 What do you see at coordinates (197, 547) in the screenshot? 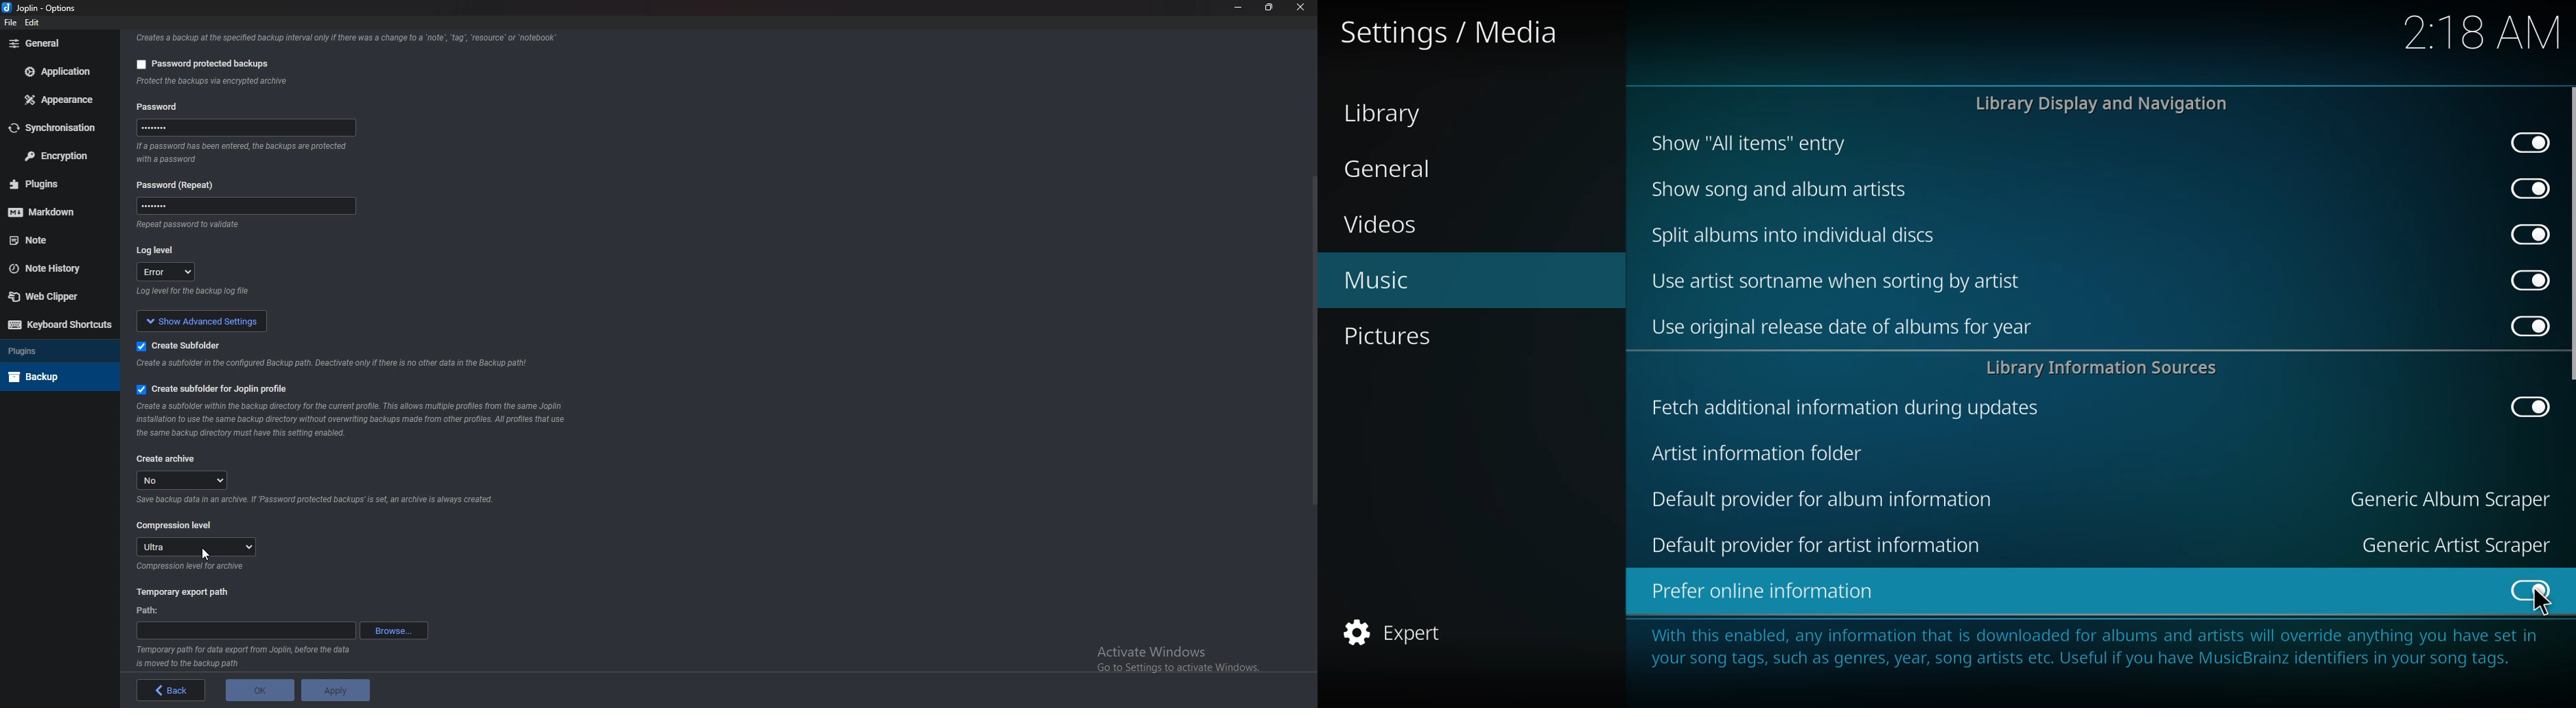
I see `Ultra` at bounding box center [197, 547].